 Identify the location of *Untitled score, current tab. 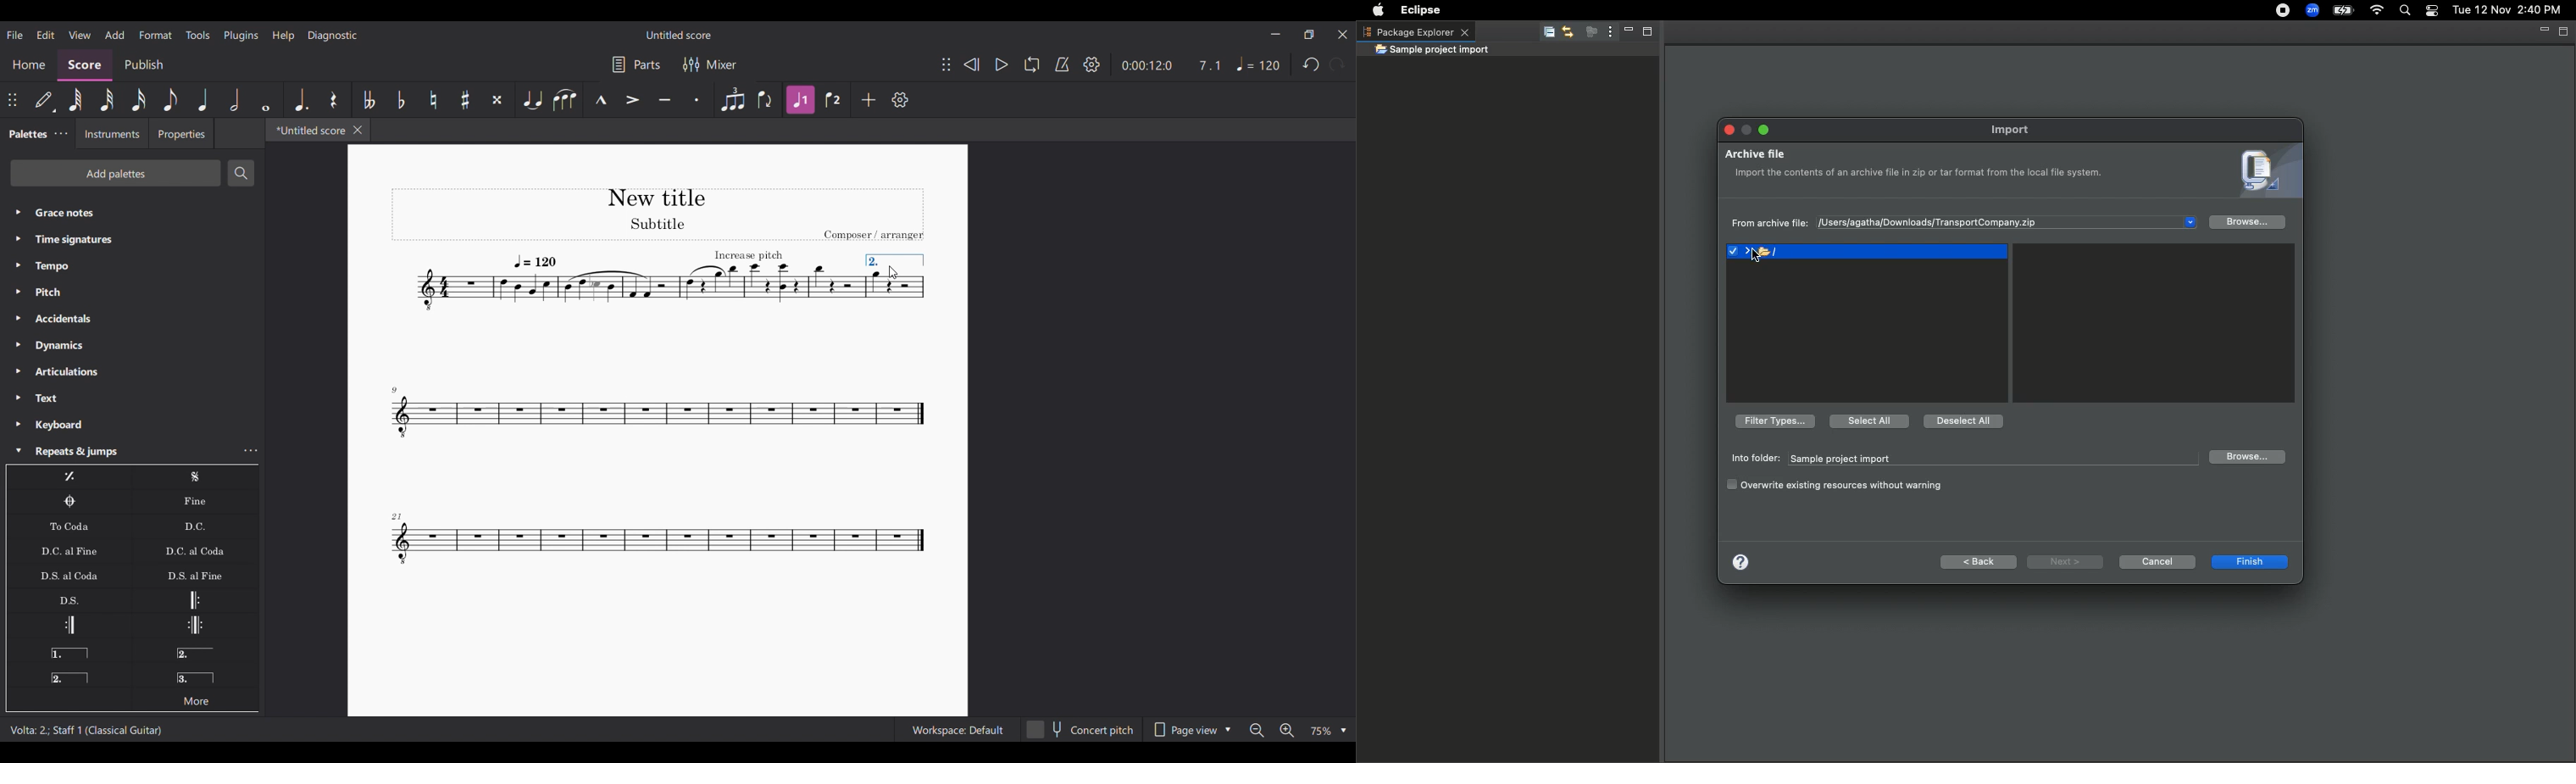
(308, 129).